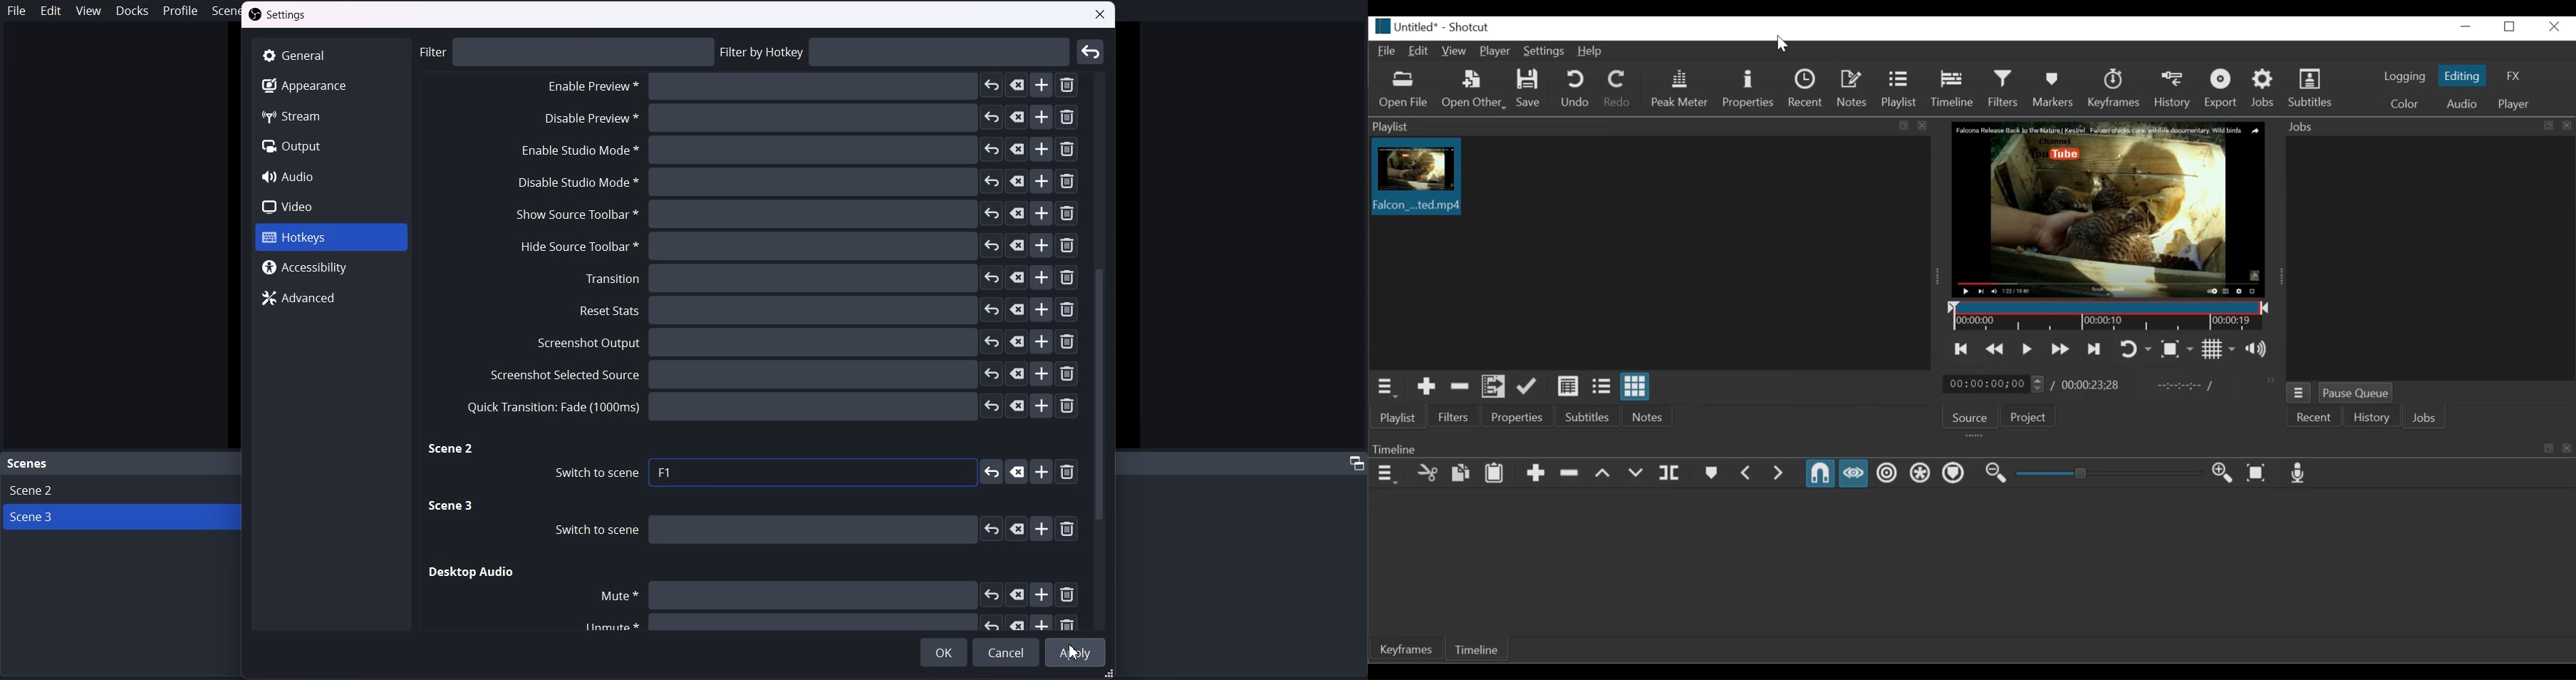  Describe the element at coordinates (1076, 651) in the screenshot. I see `Apply` at that location.